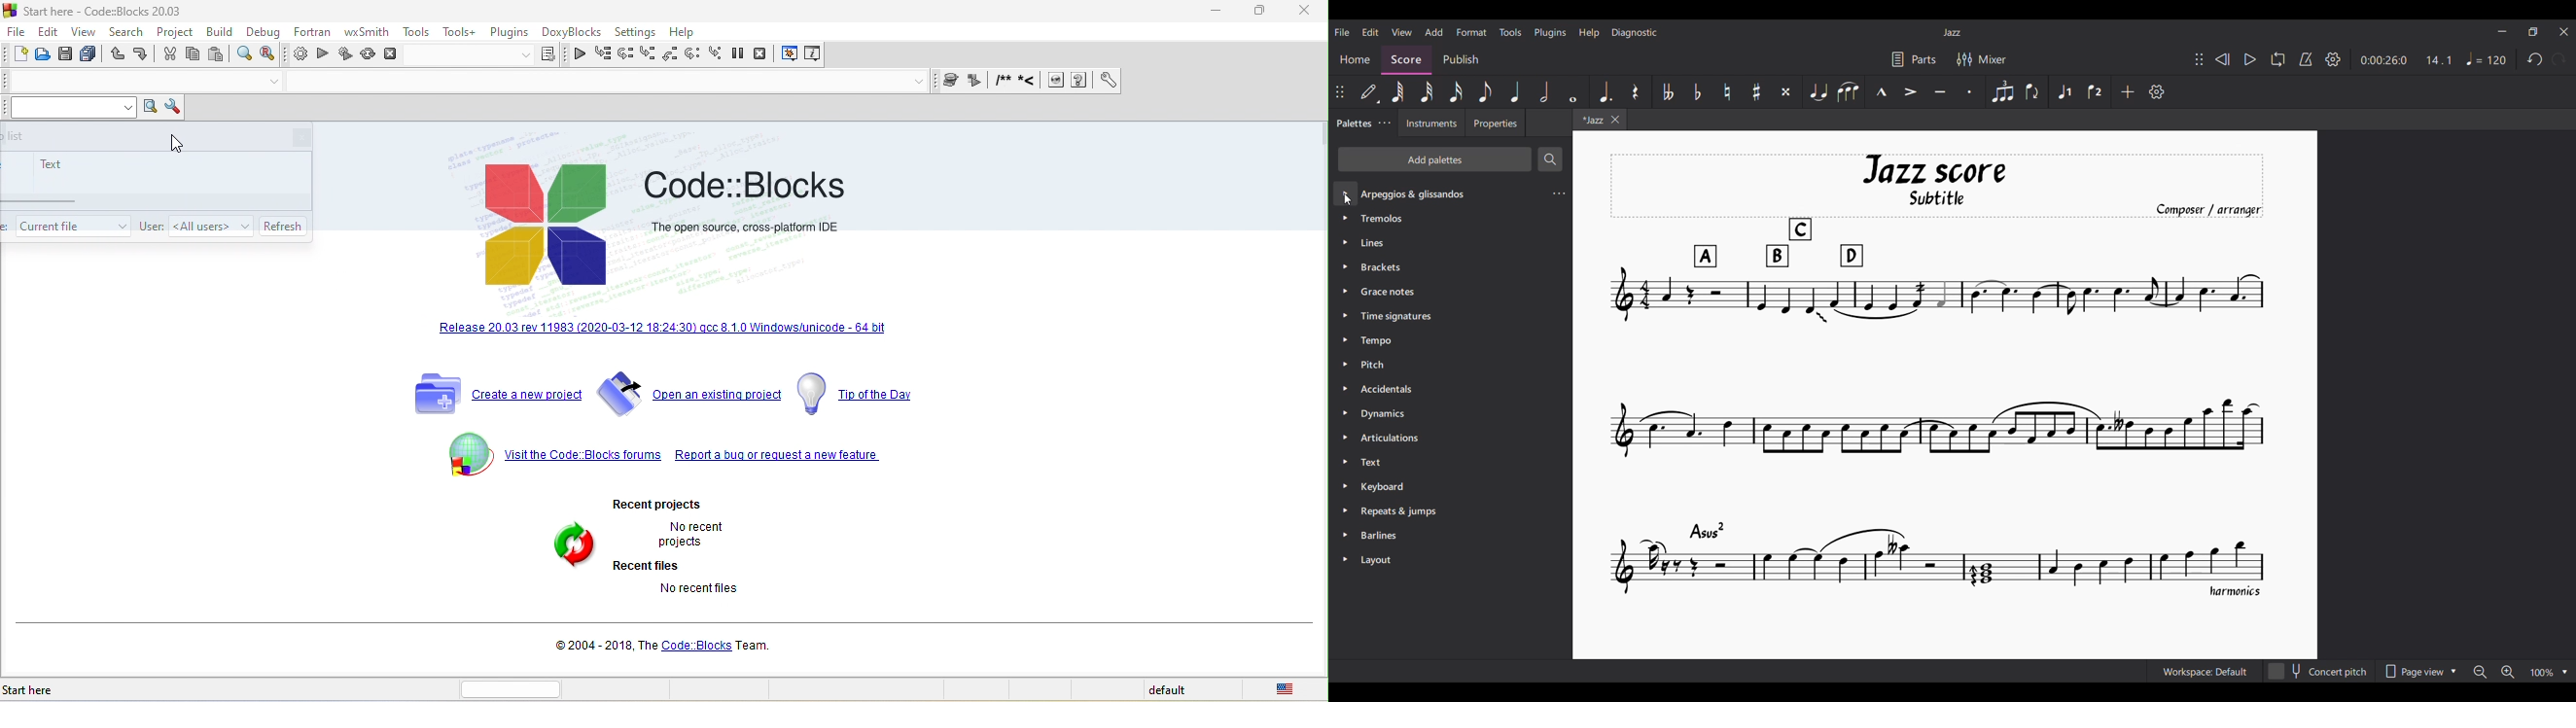  I want to click on next line, so click(624, 53).